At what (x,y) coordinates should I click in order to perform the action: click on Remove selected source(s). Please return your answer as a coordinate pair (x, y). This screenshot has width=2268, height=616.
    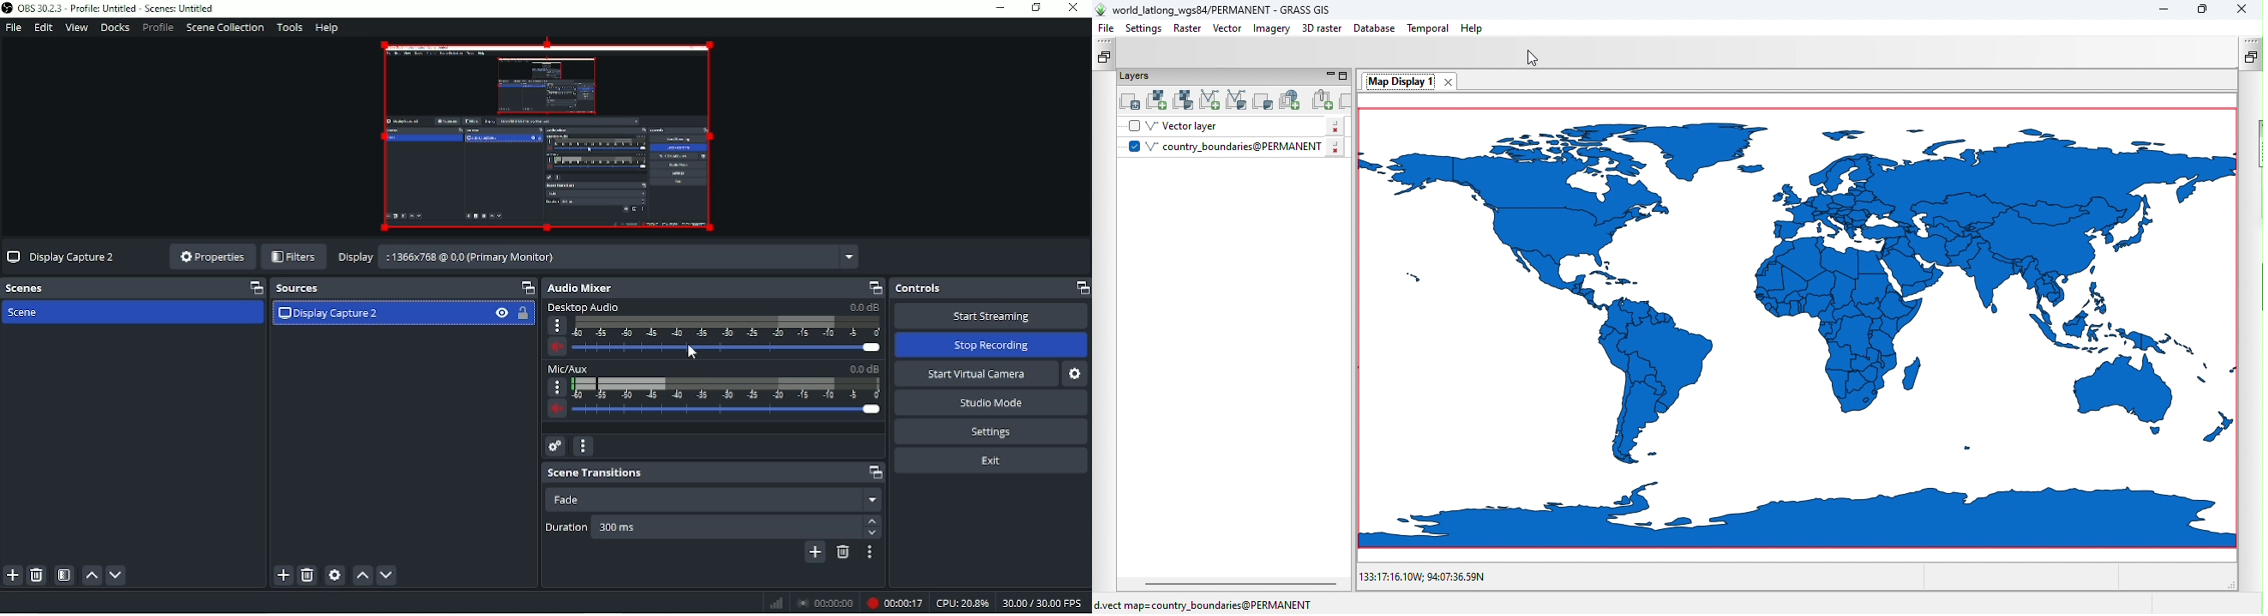
    Looking at the image, I should click on (307, 576).